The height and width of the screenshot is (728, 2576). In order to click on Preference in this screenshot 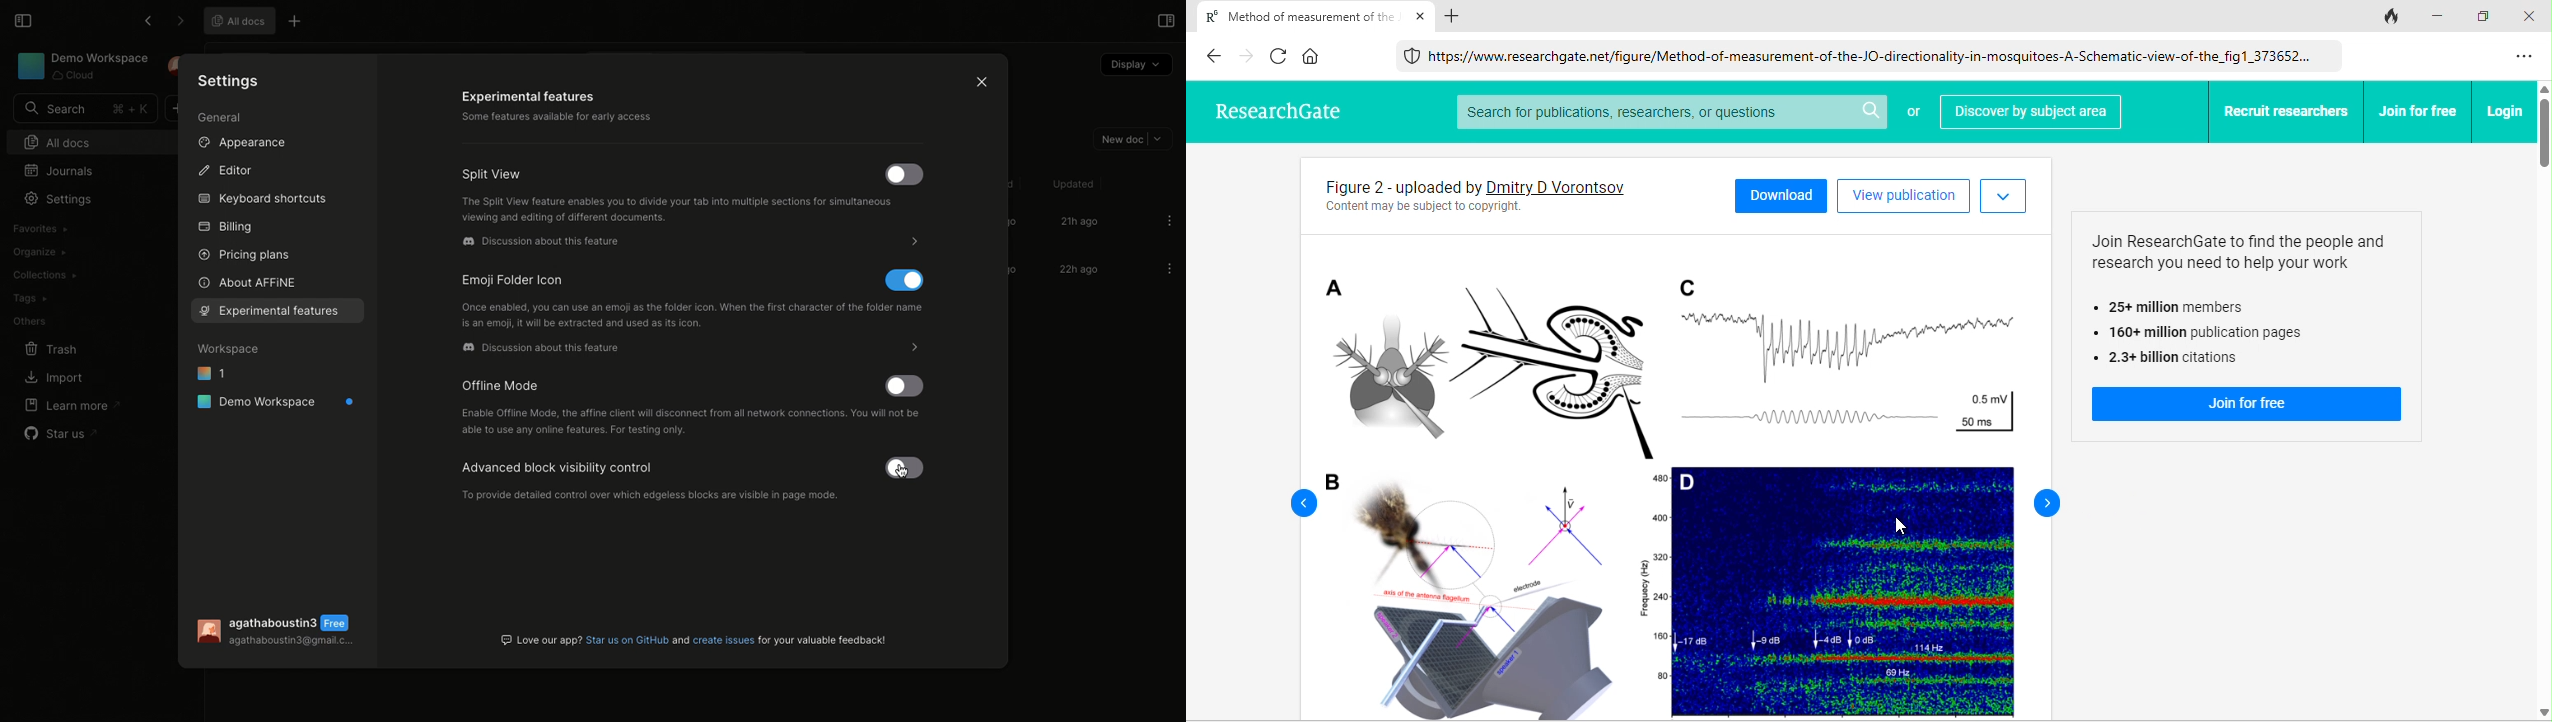, I will do `click(250, 429)`.